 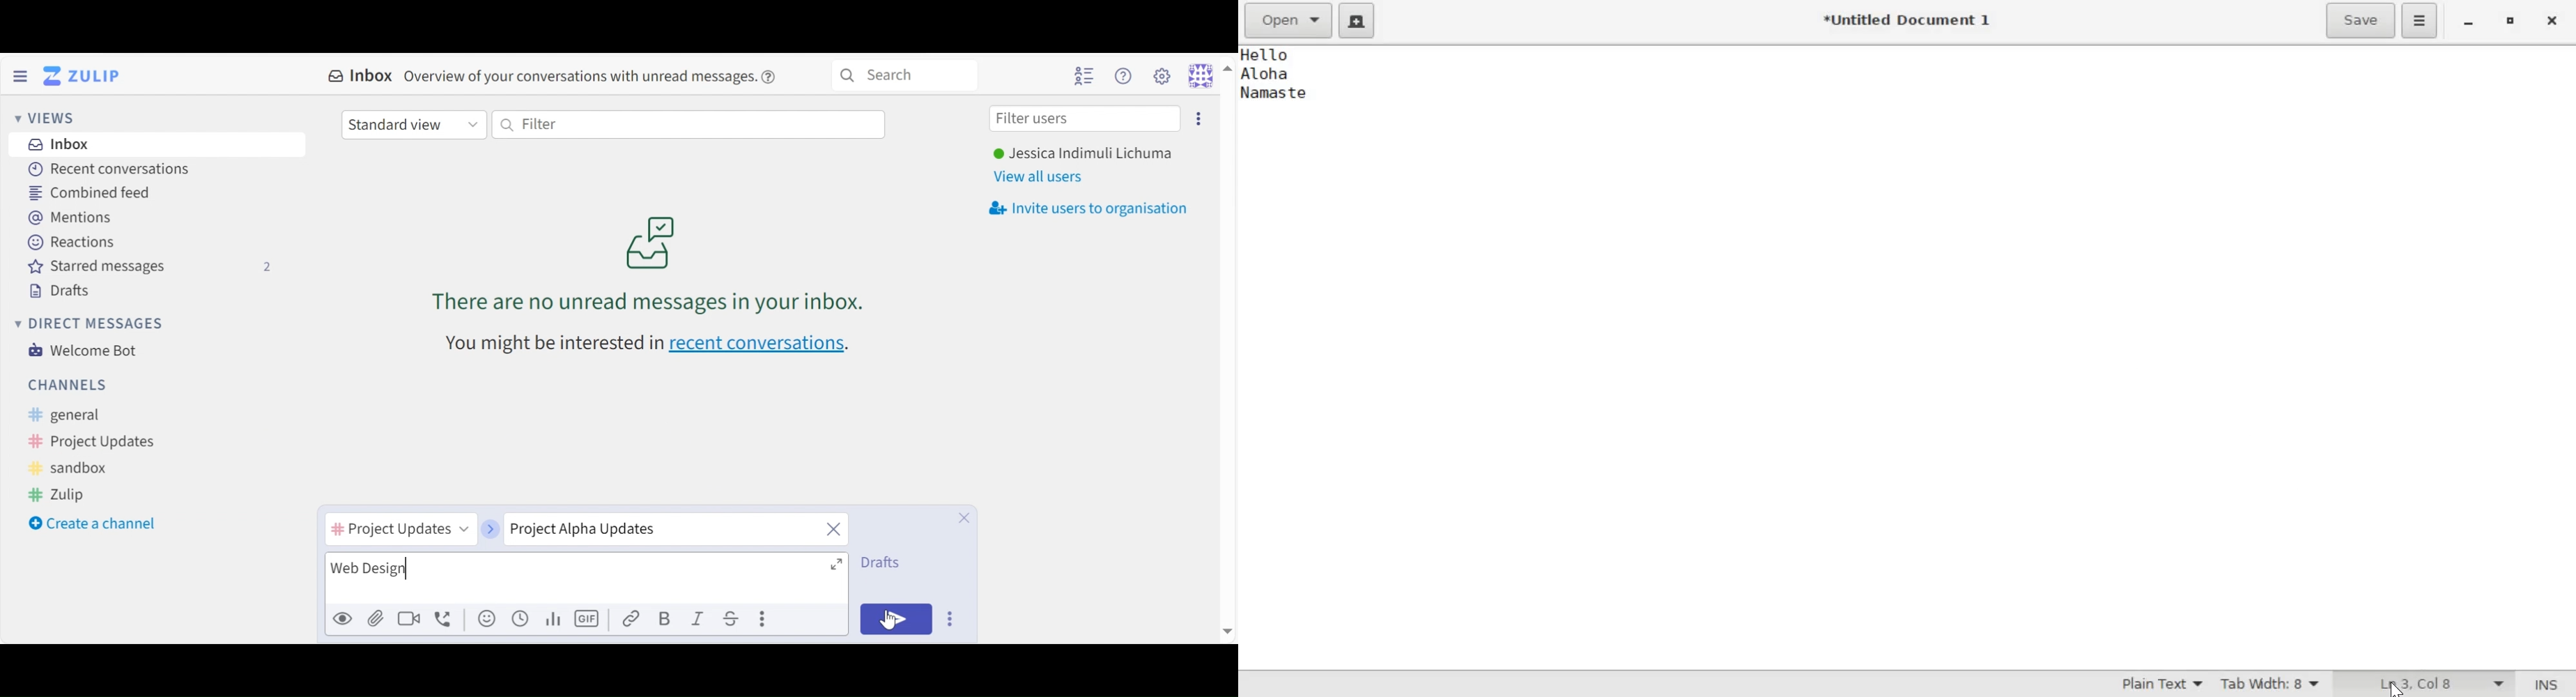 I want to click on Direct Messages, so click(x=92, y=324).